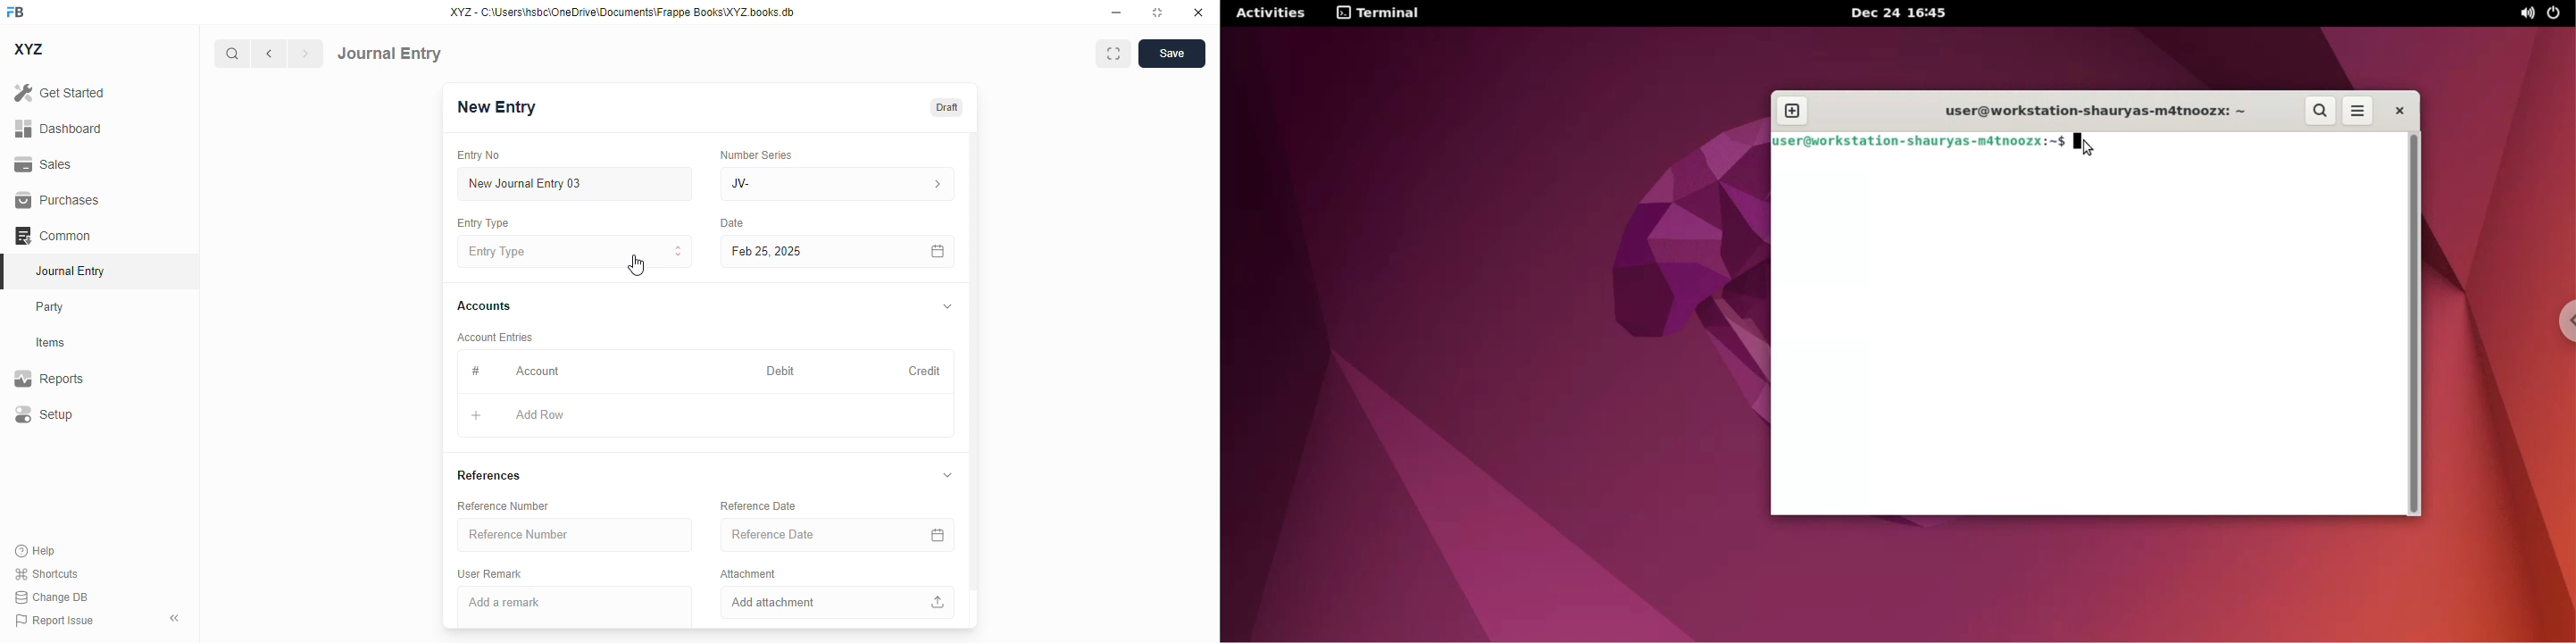 This screenshot has height=644, width=2576. Describe the element at coordinates (938, 252) in the screenshot. I see `calendar icon` at that location.